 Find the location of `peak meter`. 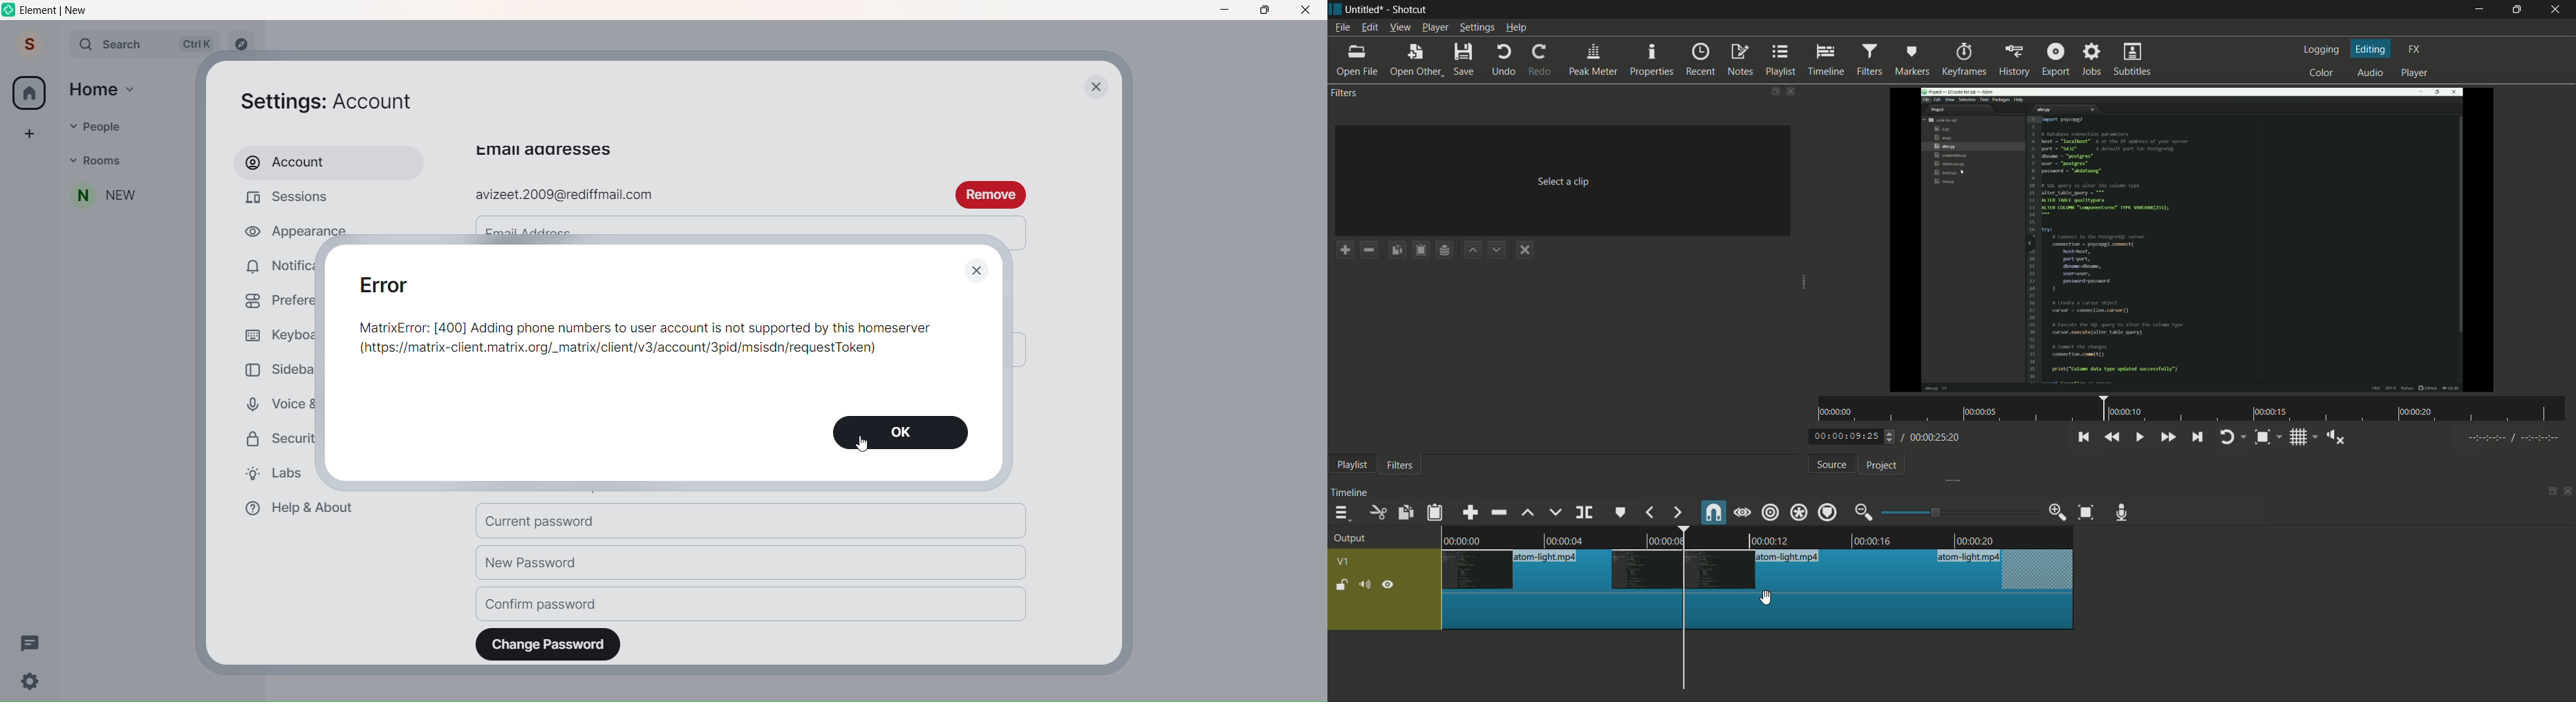

peak meter is located at coordinates (1593, 60).